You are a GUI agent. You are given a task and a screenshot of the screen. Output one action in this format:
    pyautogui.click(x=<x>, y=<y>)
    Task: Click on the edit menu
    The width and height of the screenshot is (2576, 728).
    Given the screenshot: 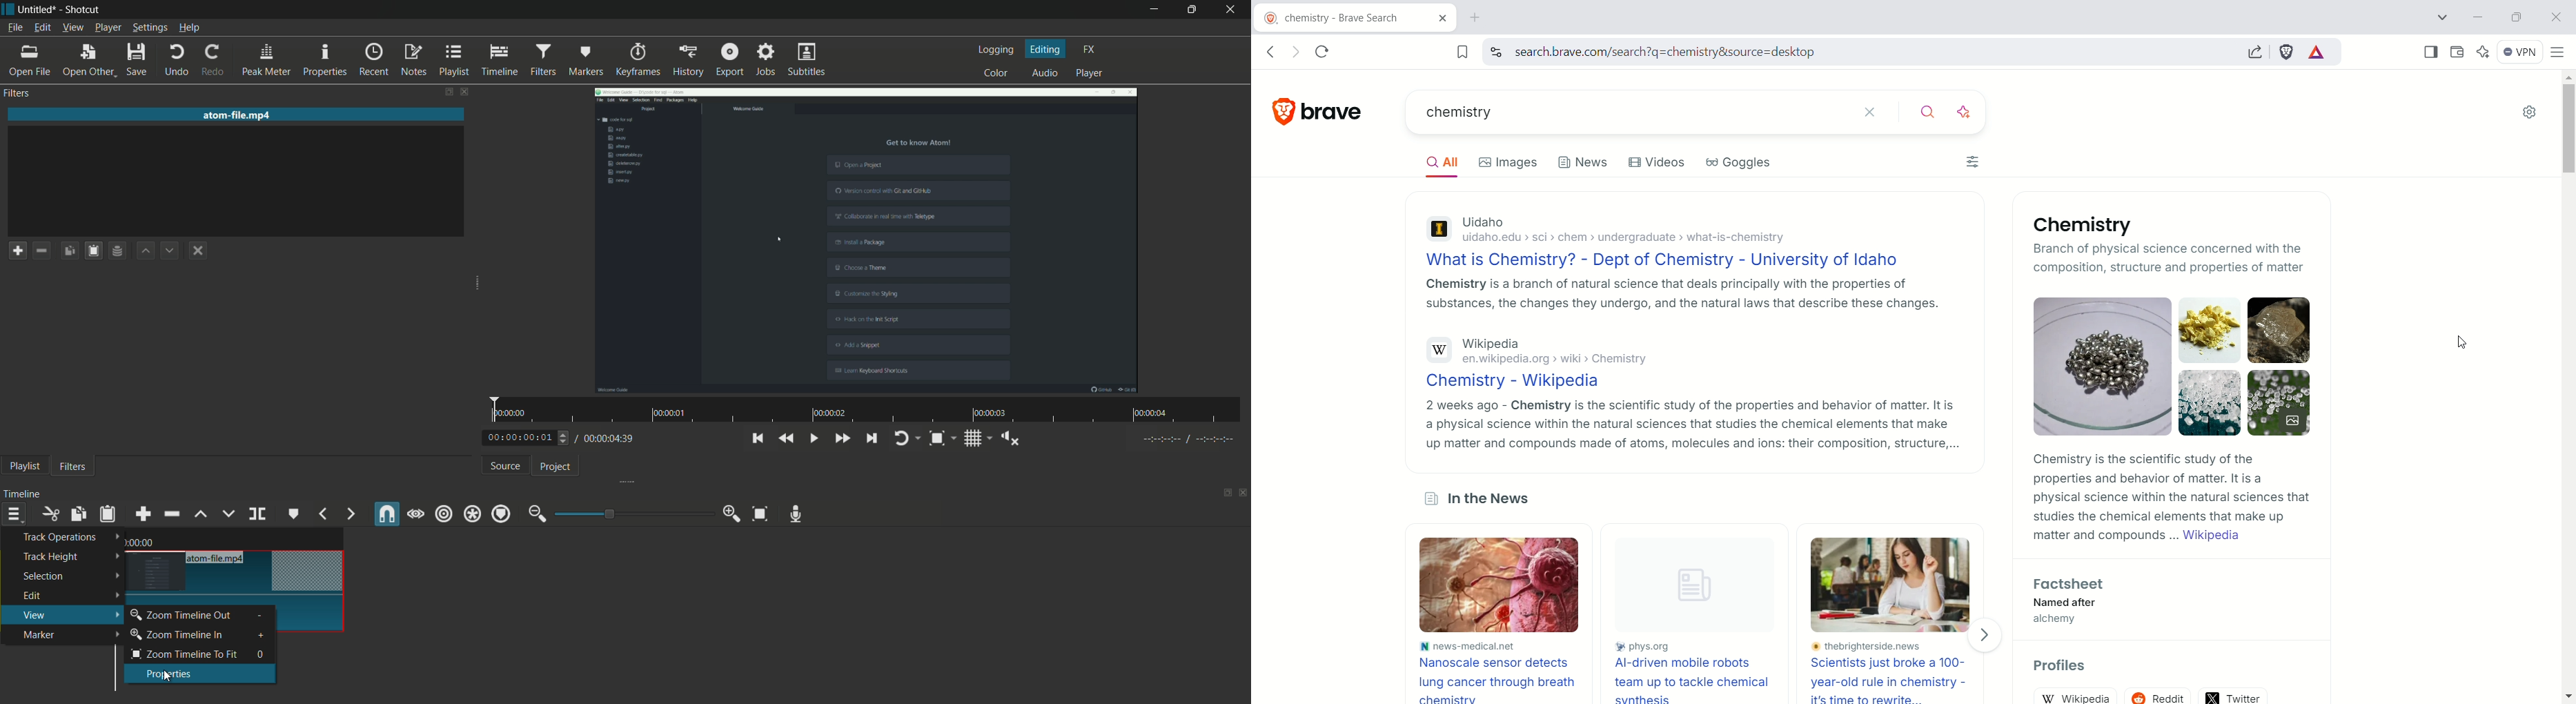 What is the action you would take?
    pyautogui.click(x=43, y=27)
    